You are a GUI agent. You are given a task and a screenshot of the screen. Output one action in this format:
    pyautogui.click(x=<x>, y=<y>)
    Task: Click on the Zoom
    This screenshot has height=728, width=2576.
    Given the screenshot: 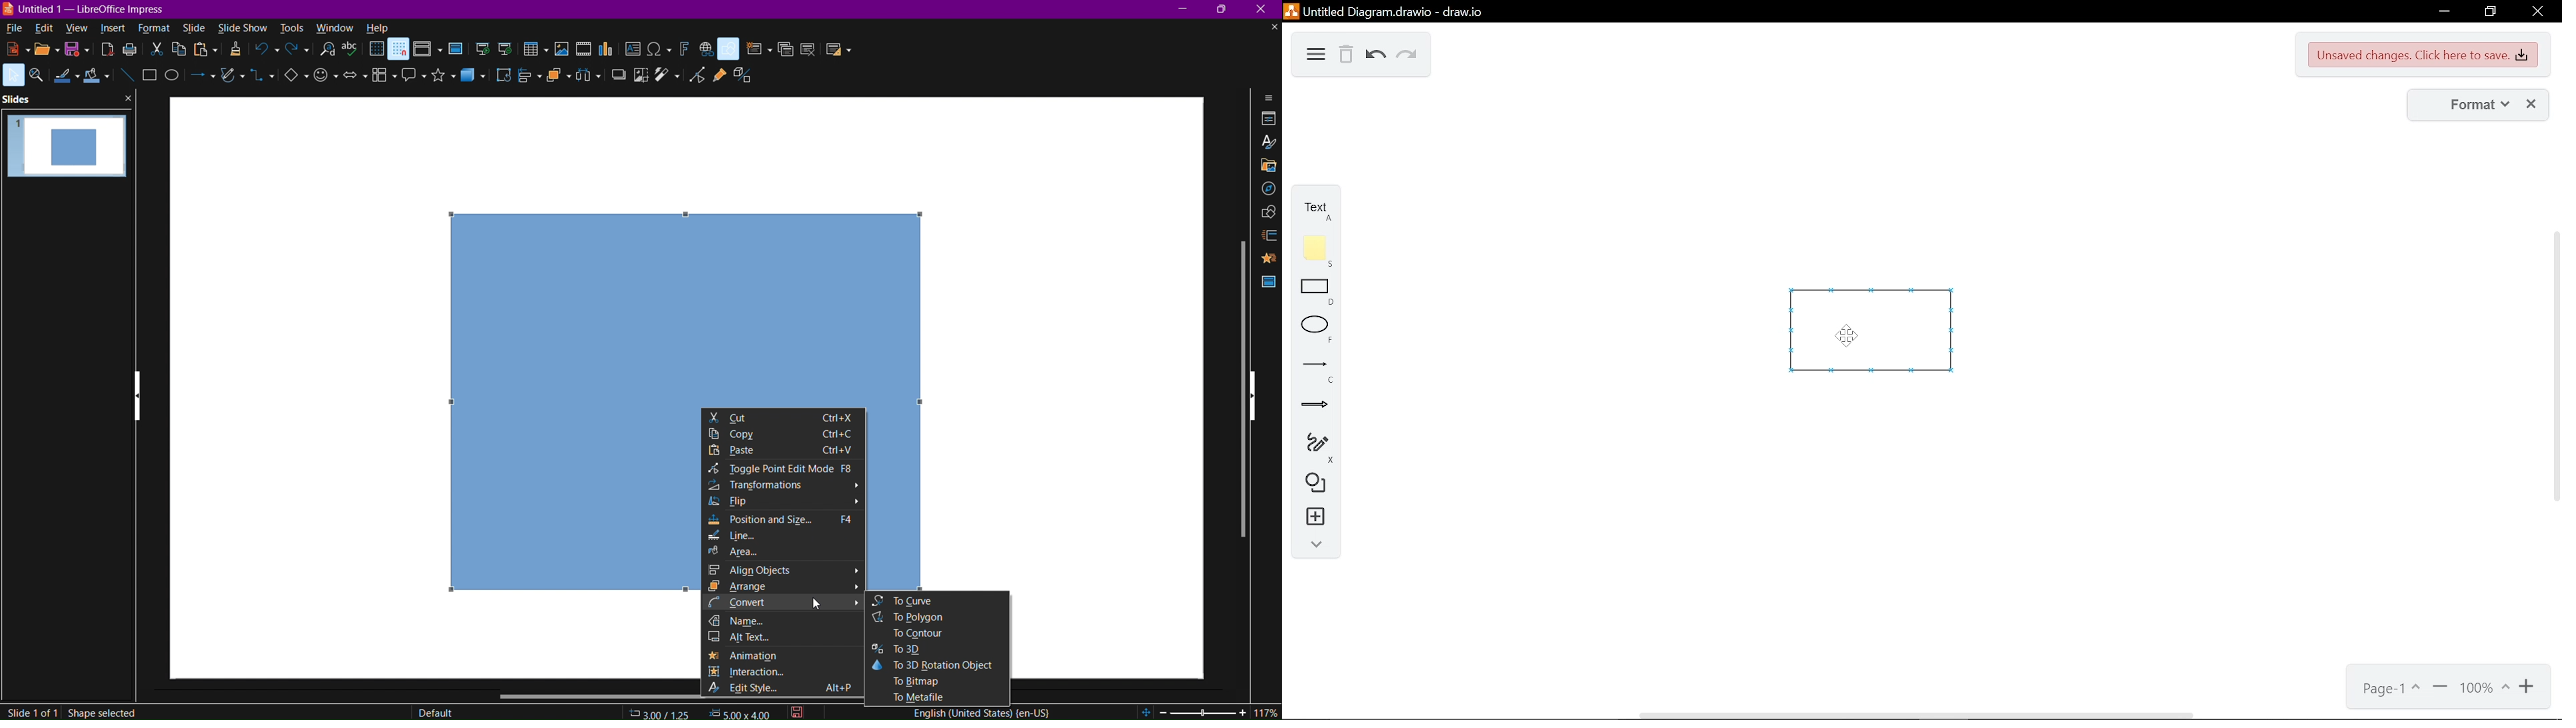 What is the action you would take?
    pyautogui.click(x=37, y=76)
    